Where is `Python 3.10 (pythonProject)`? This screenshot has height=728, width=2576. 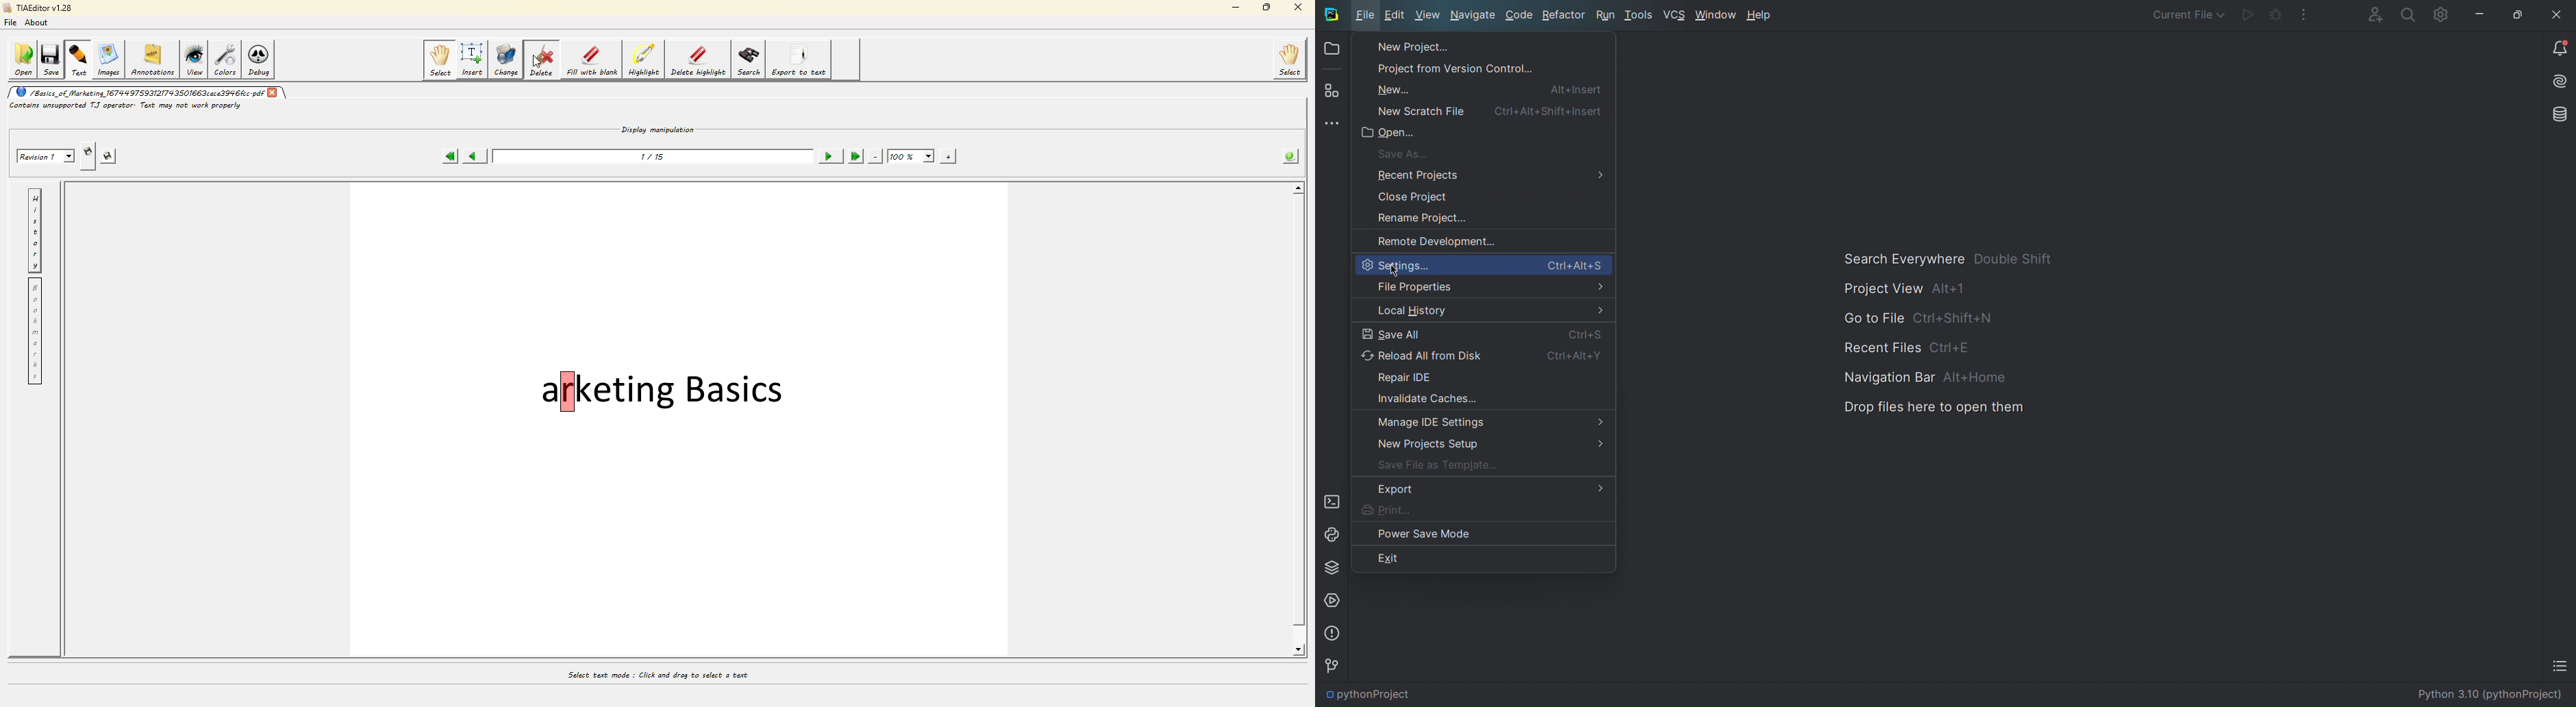
Python 3.10 (pythonProject) is located at coordinates (2489, 695).